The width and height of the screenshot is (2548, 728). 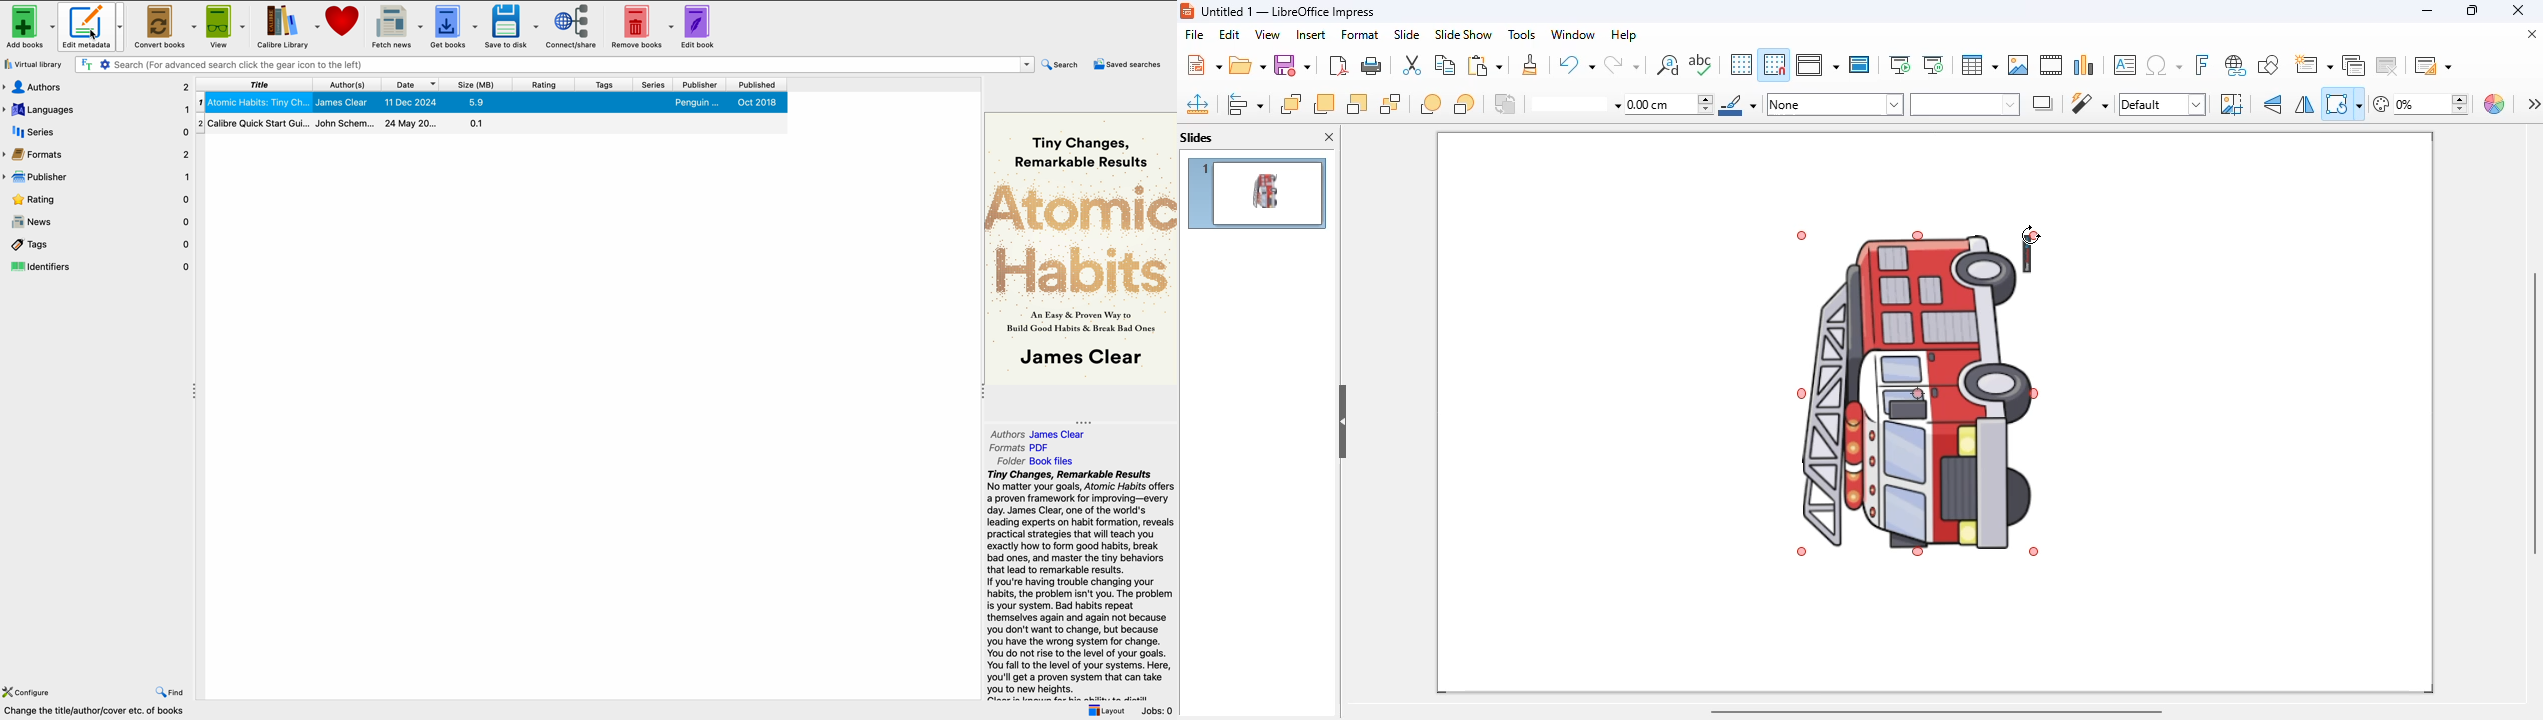 What do you see at coordinates (1203, 64) in the screenshot?
I see `new` at bounding box center [1203, 64].